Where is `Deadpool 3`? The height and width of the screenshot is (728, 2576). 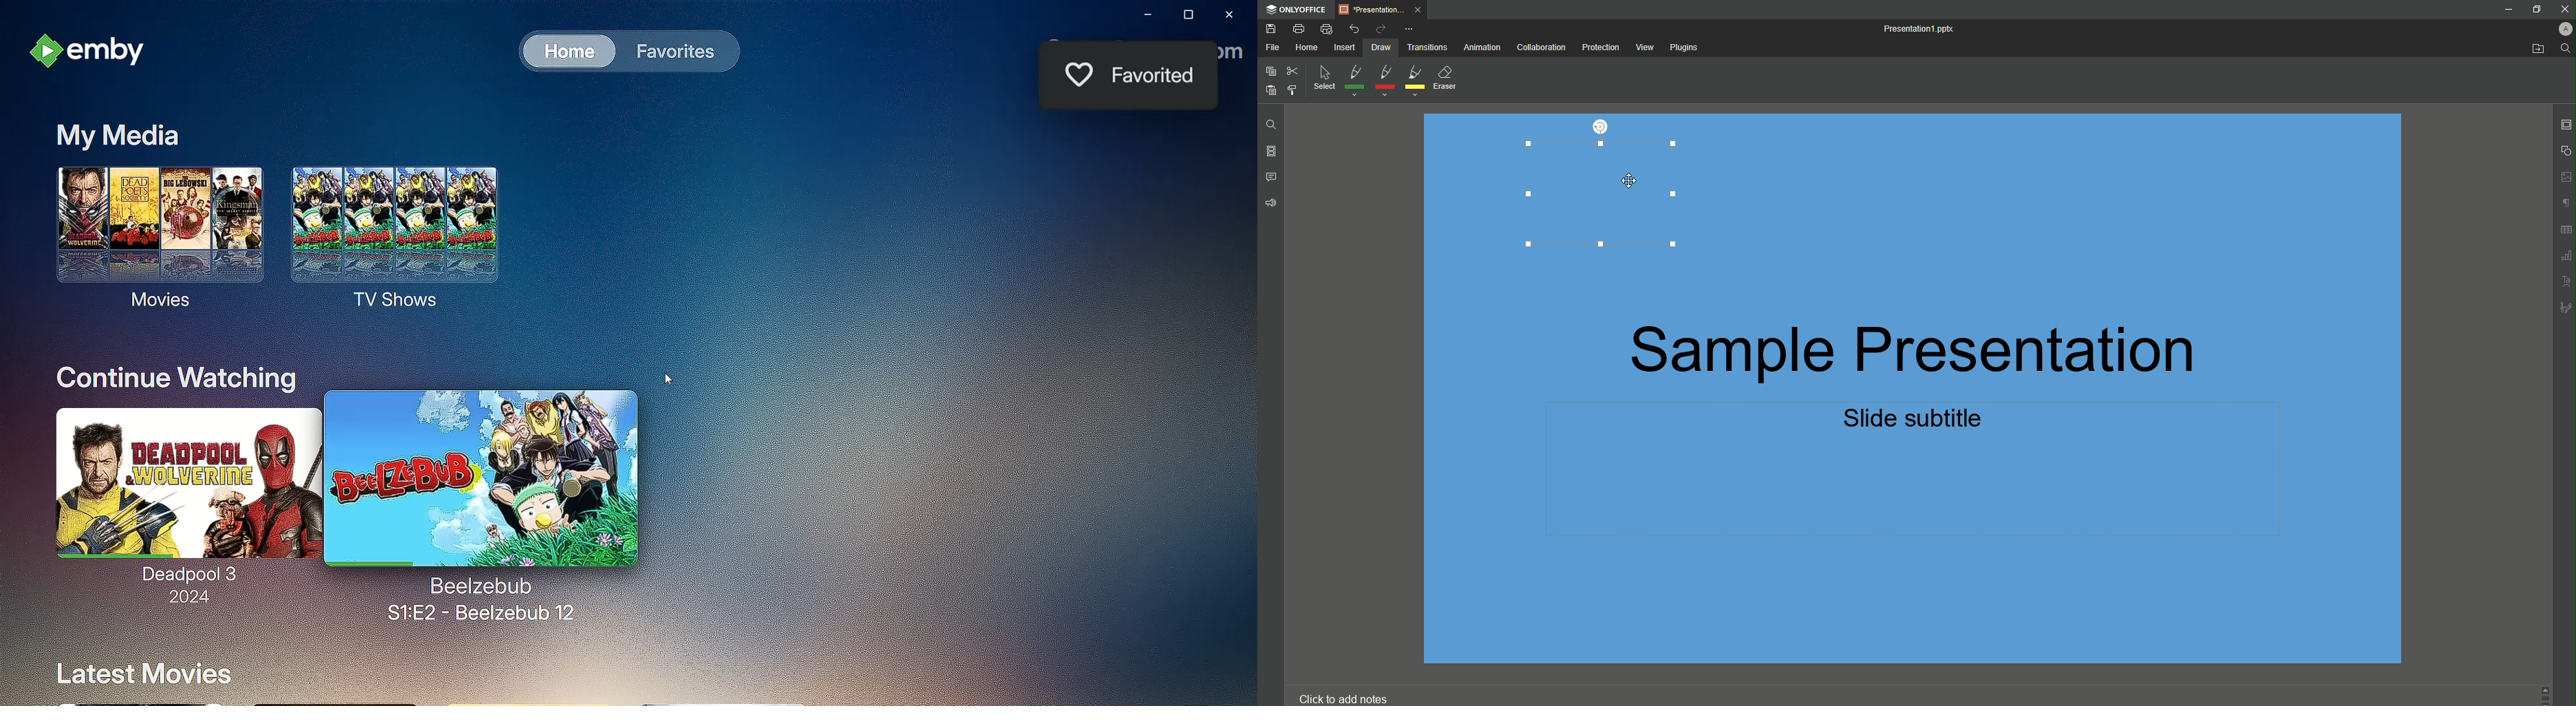
Deadpool 3 is located at coordinates (178, 495).